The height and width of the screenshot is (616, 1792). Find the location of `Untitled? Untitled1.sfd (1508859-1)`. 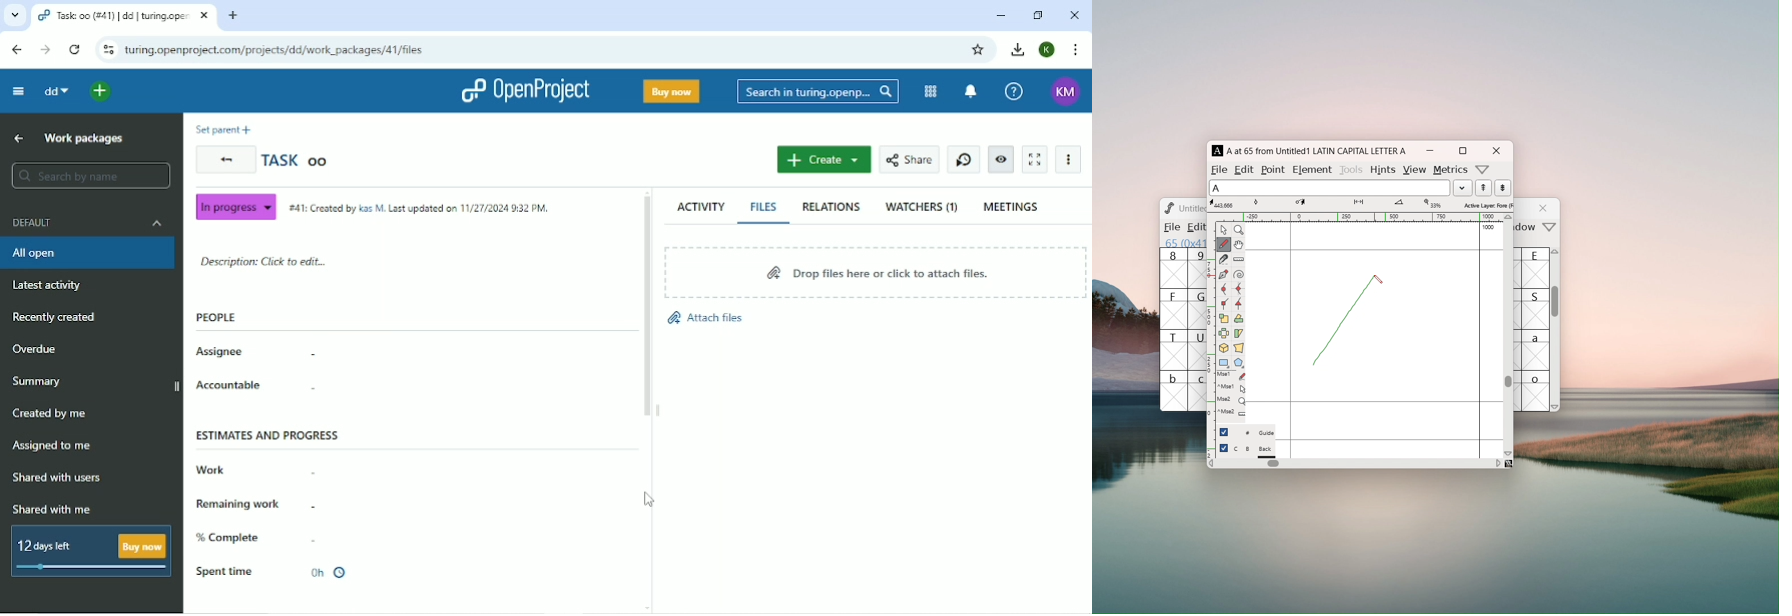

Untitled? Untitled1.sfd (1508859-1) is located at coordinates (1193, 208).